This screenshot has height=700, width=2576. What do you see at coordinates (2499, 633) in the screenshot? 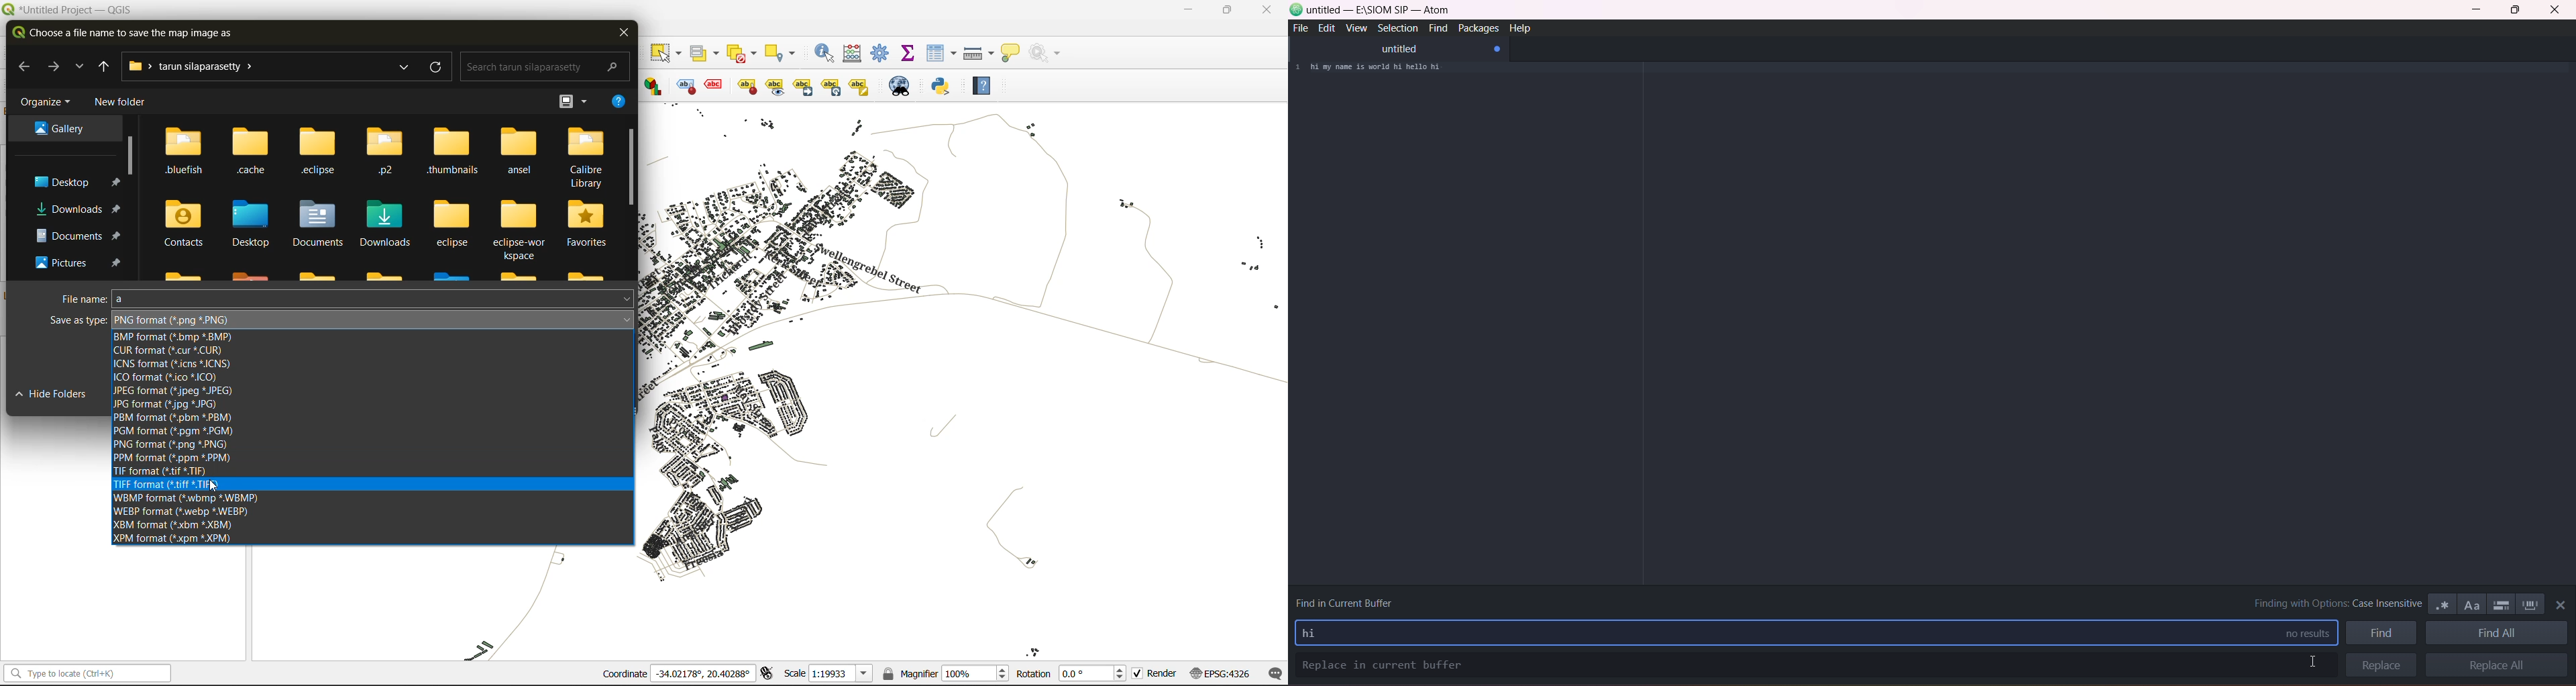
I see `find all` at bounding box center [2499, 633].